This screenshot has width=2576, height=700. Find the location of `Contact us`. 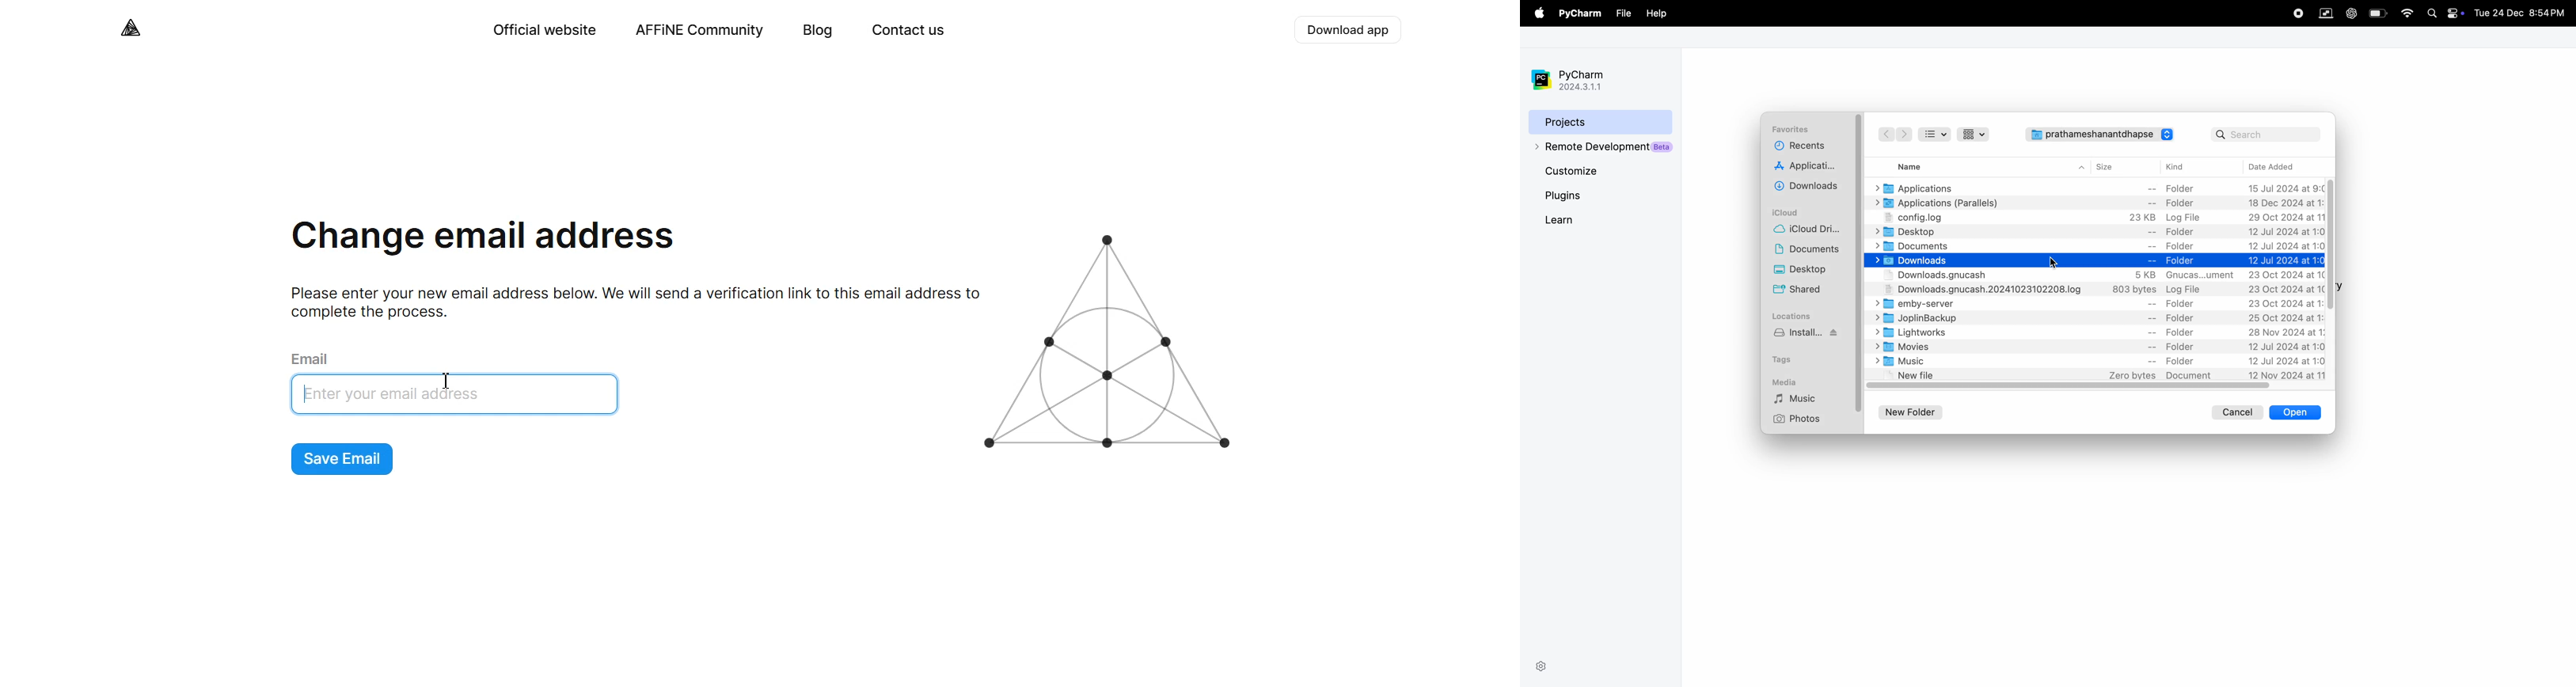

Contact us is located at coordinates (907, 32).